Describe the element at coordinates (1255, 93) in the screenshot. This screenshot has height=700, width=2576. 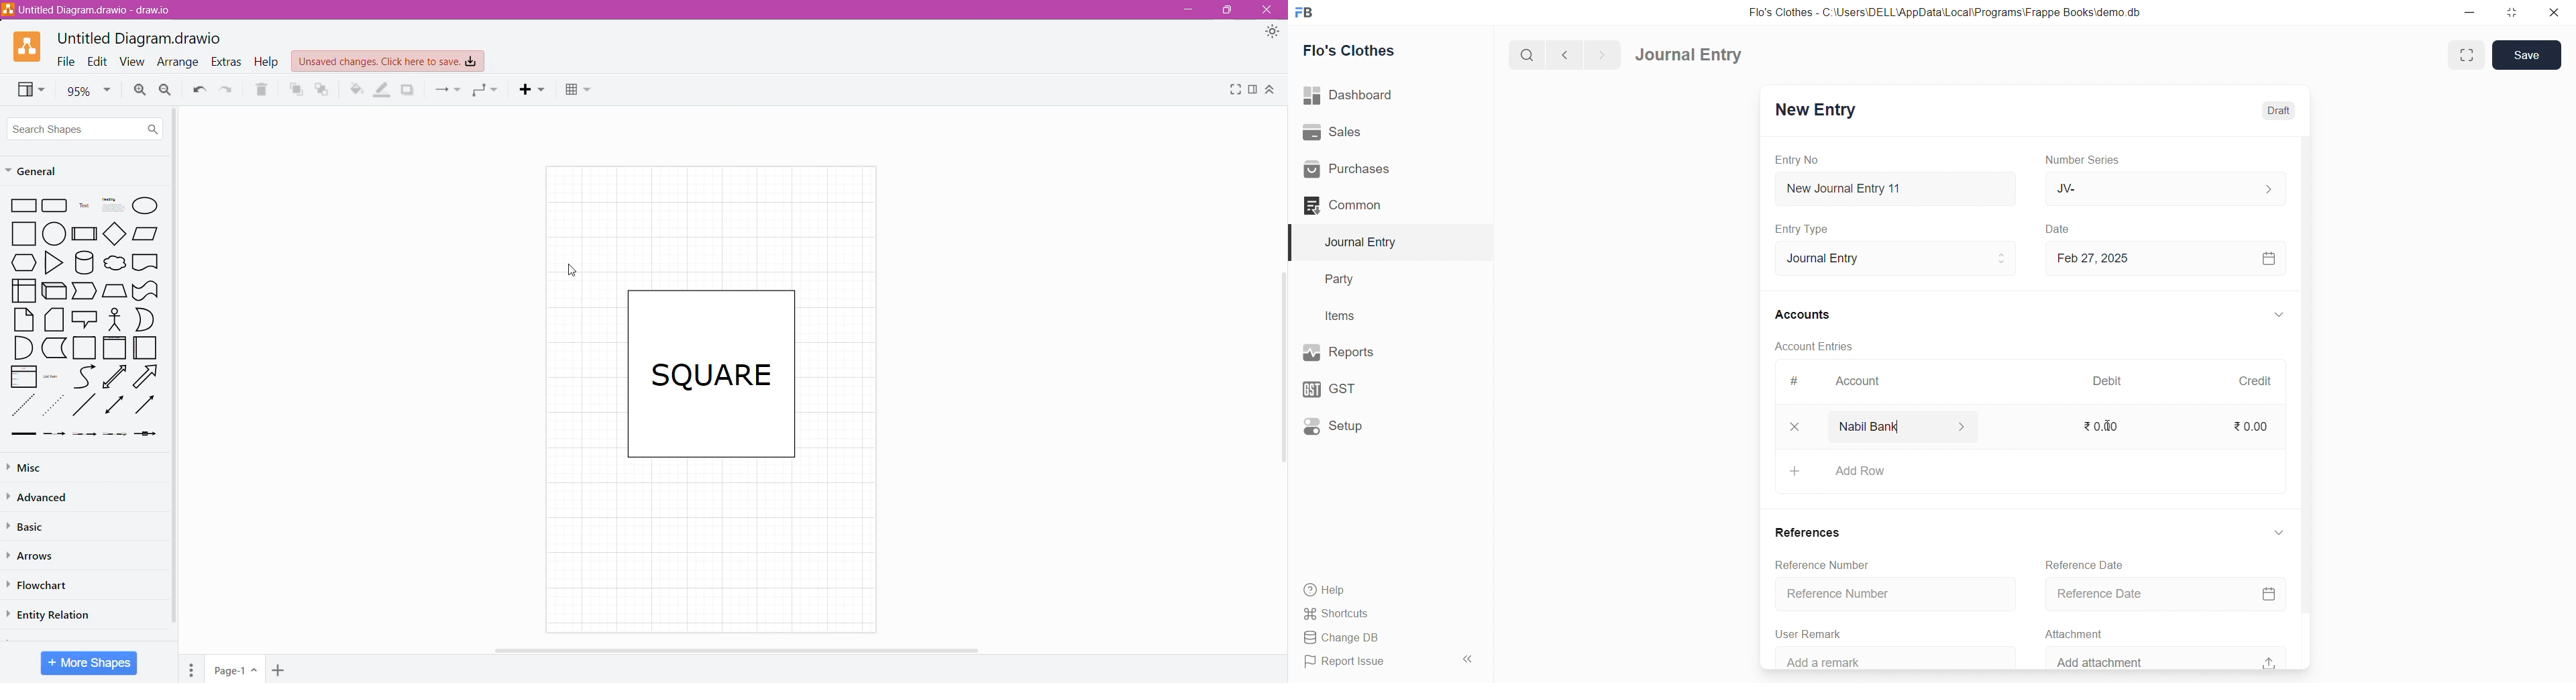
I see `Format` at that location.